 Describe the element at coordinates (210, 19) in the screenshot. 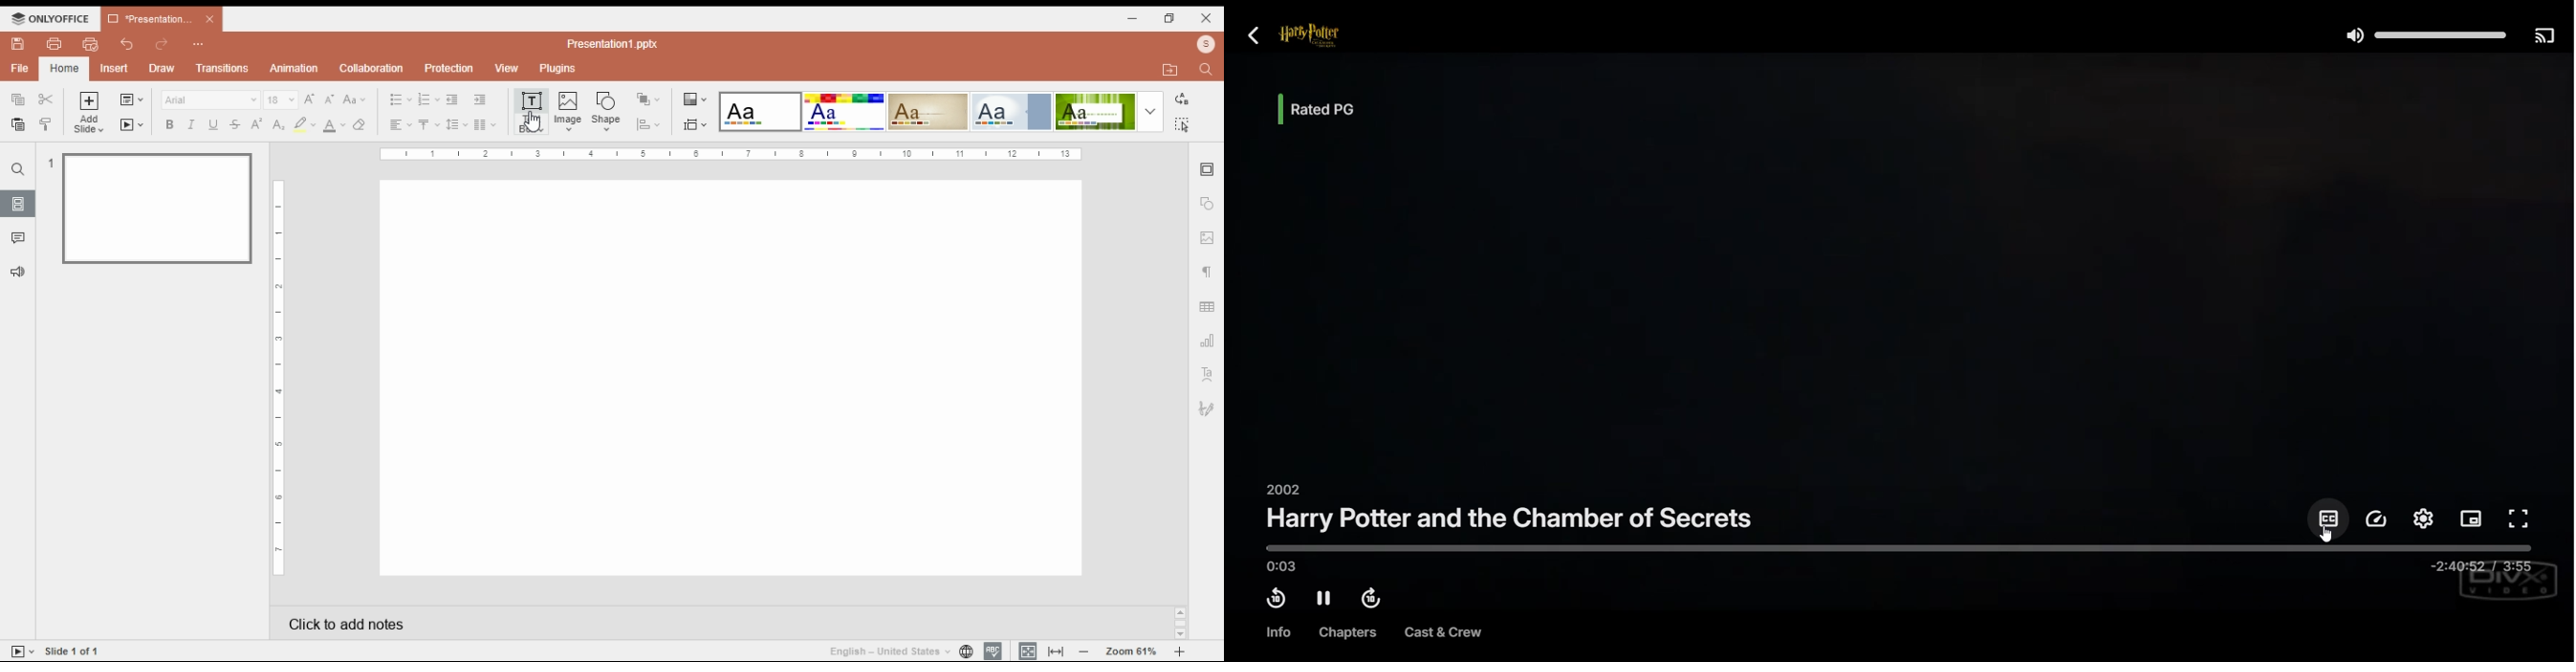

I see `close` at that location.